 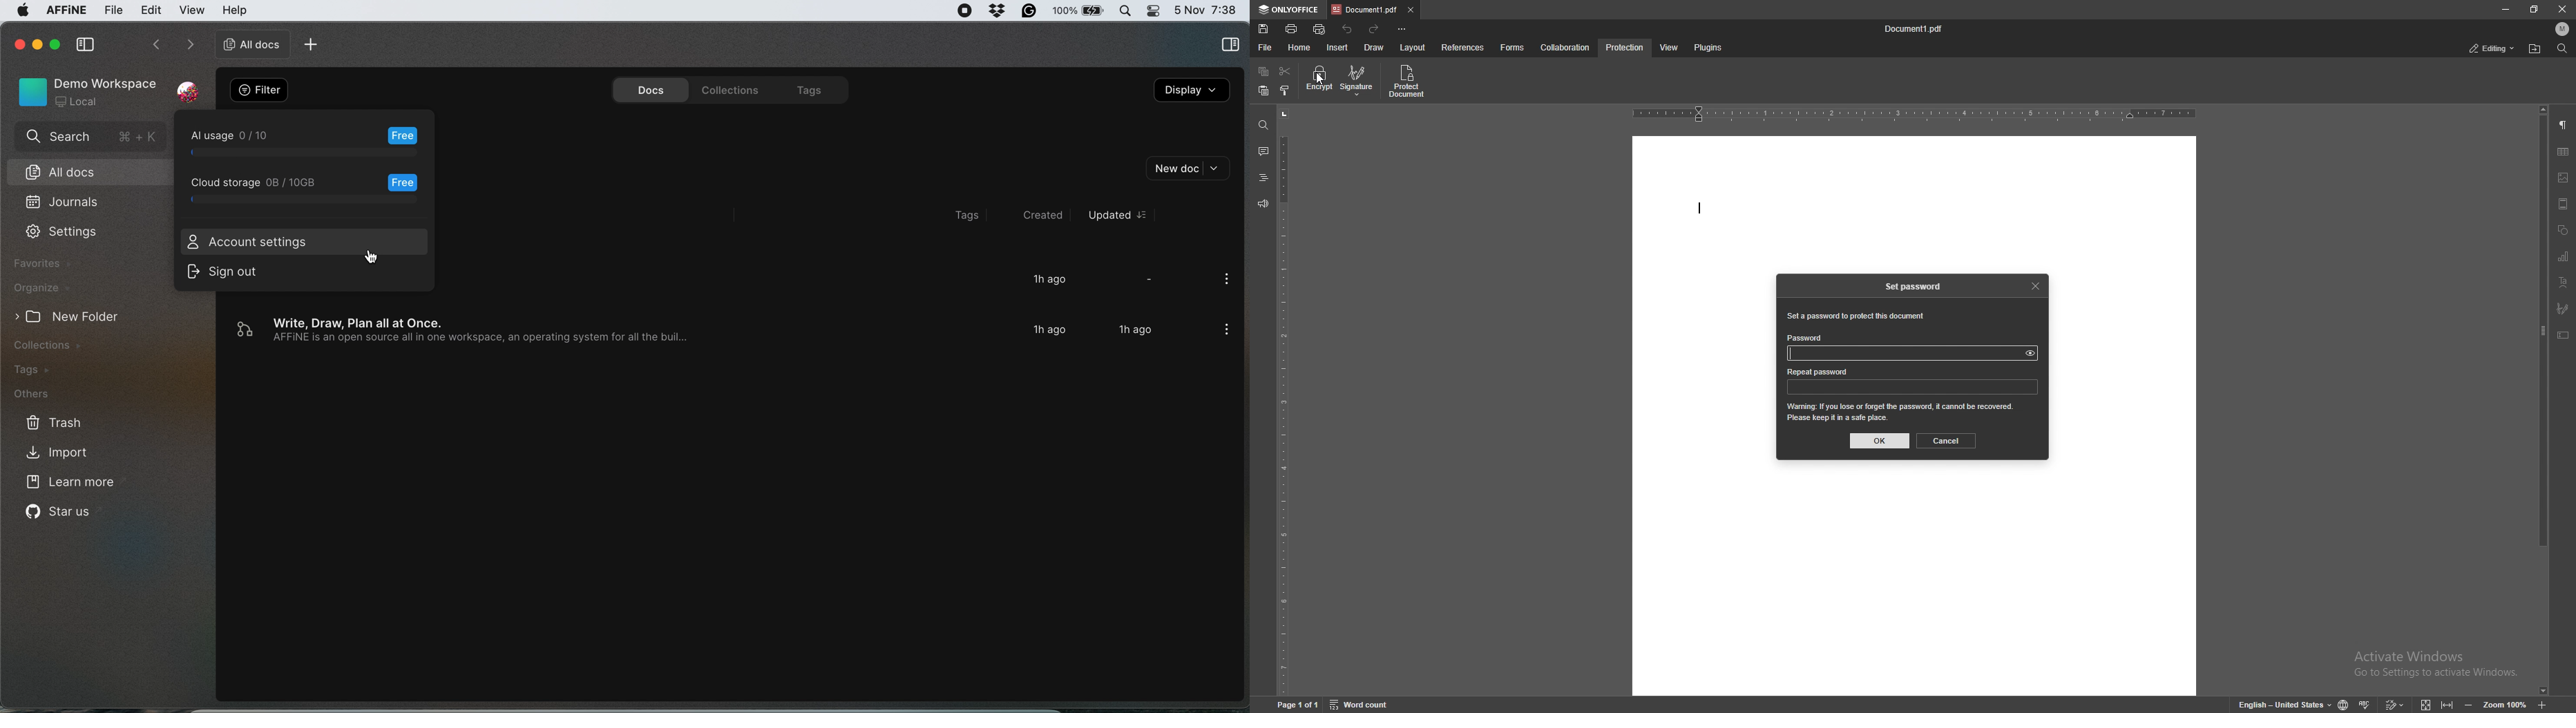 I want to click on display, so click(x=1193, y=92).